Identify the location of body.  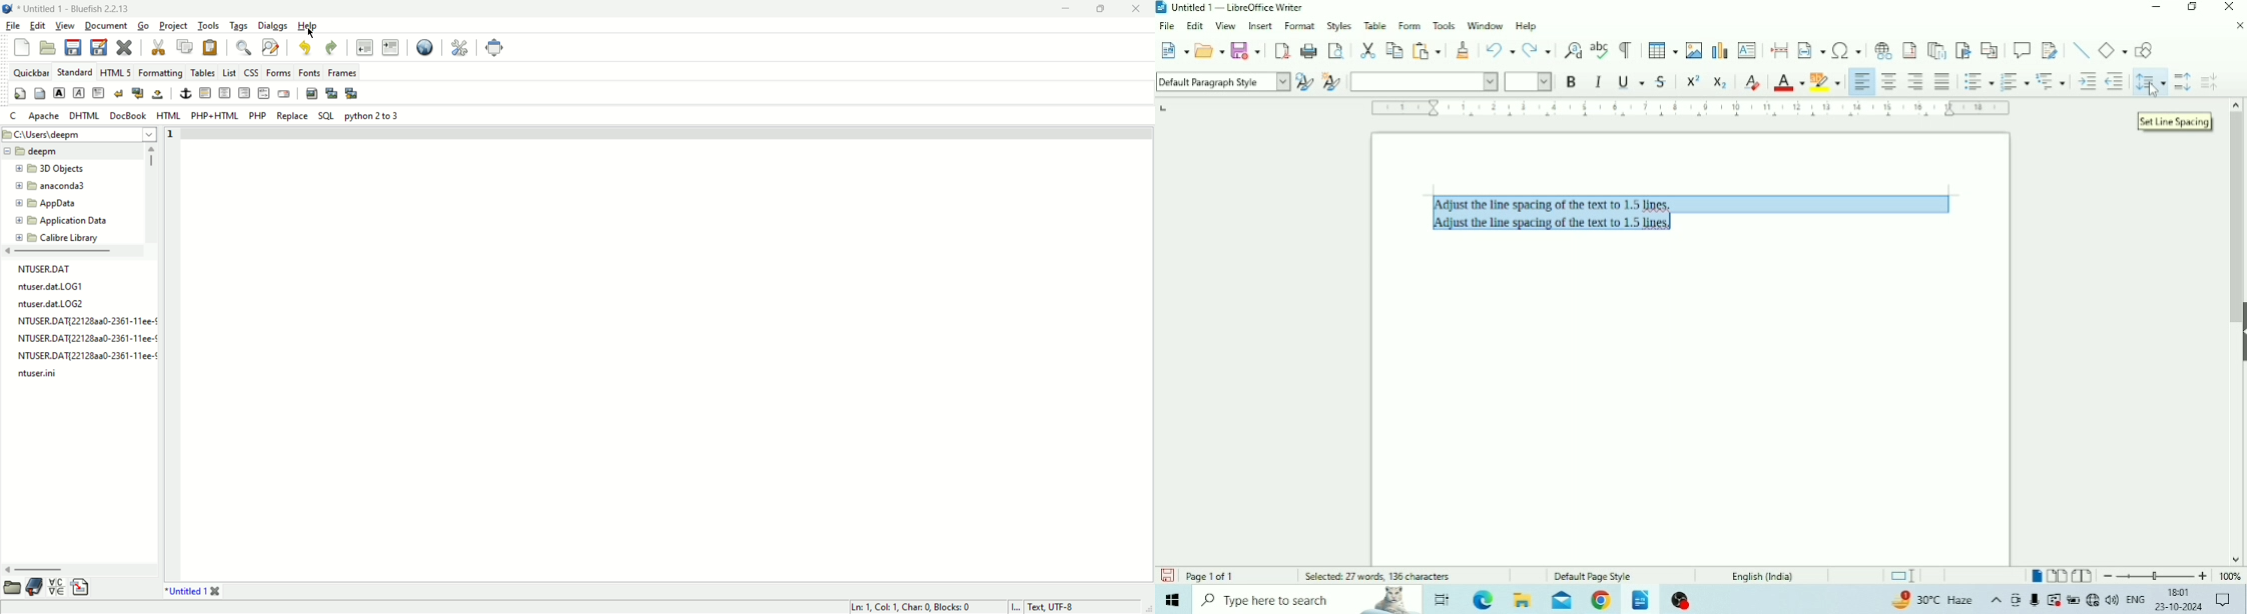
(42, 94).